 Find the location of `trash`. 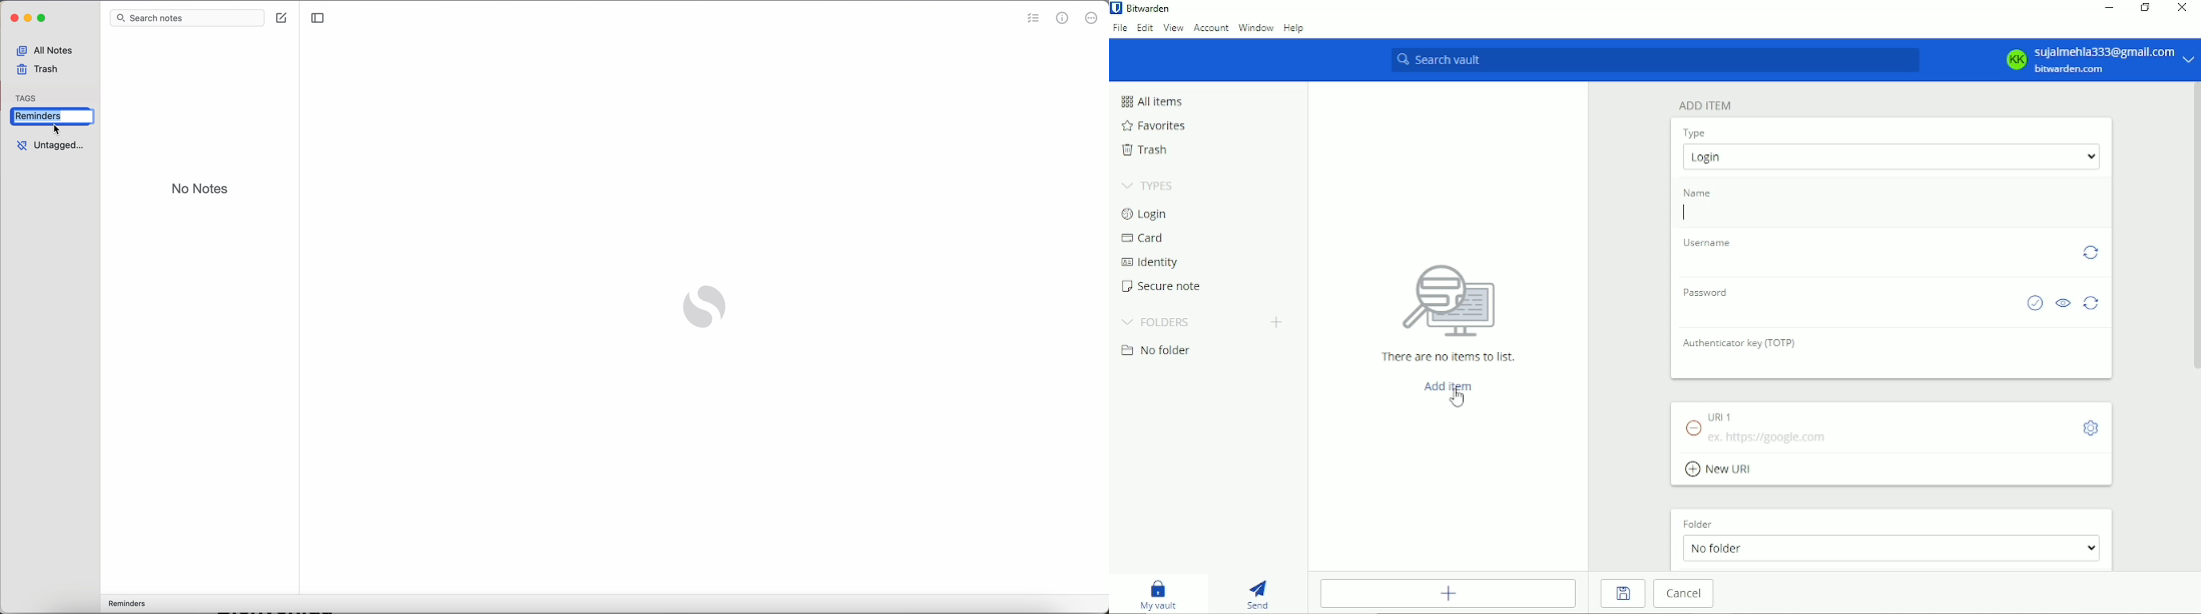

trash is located at coordinates (38, 71).